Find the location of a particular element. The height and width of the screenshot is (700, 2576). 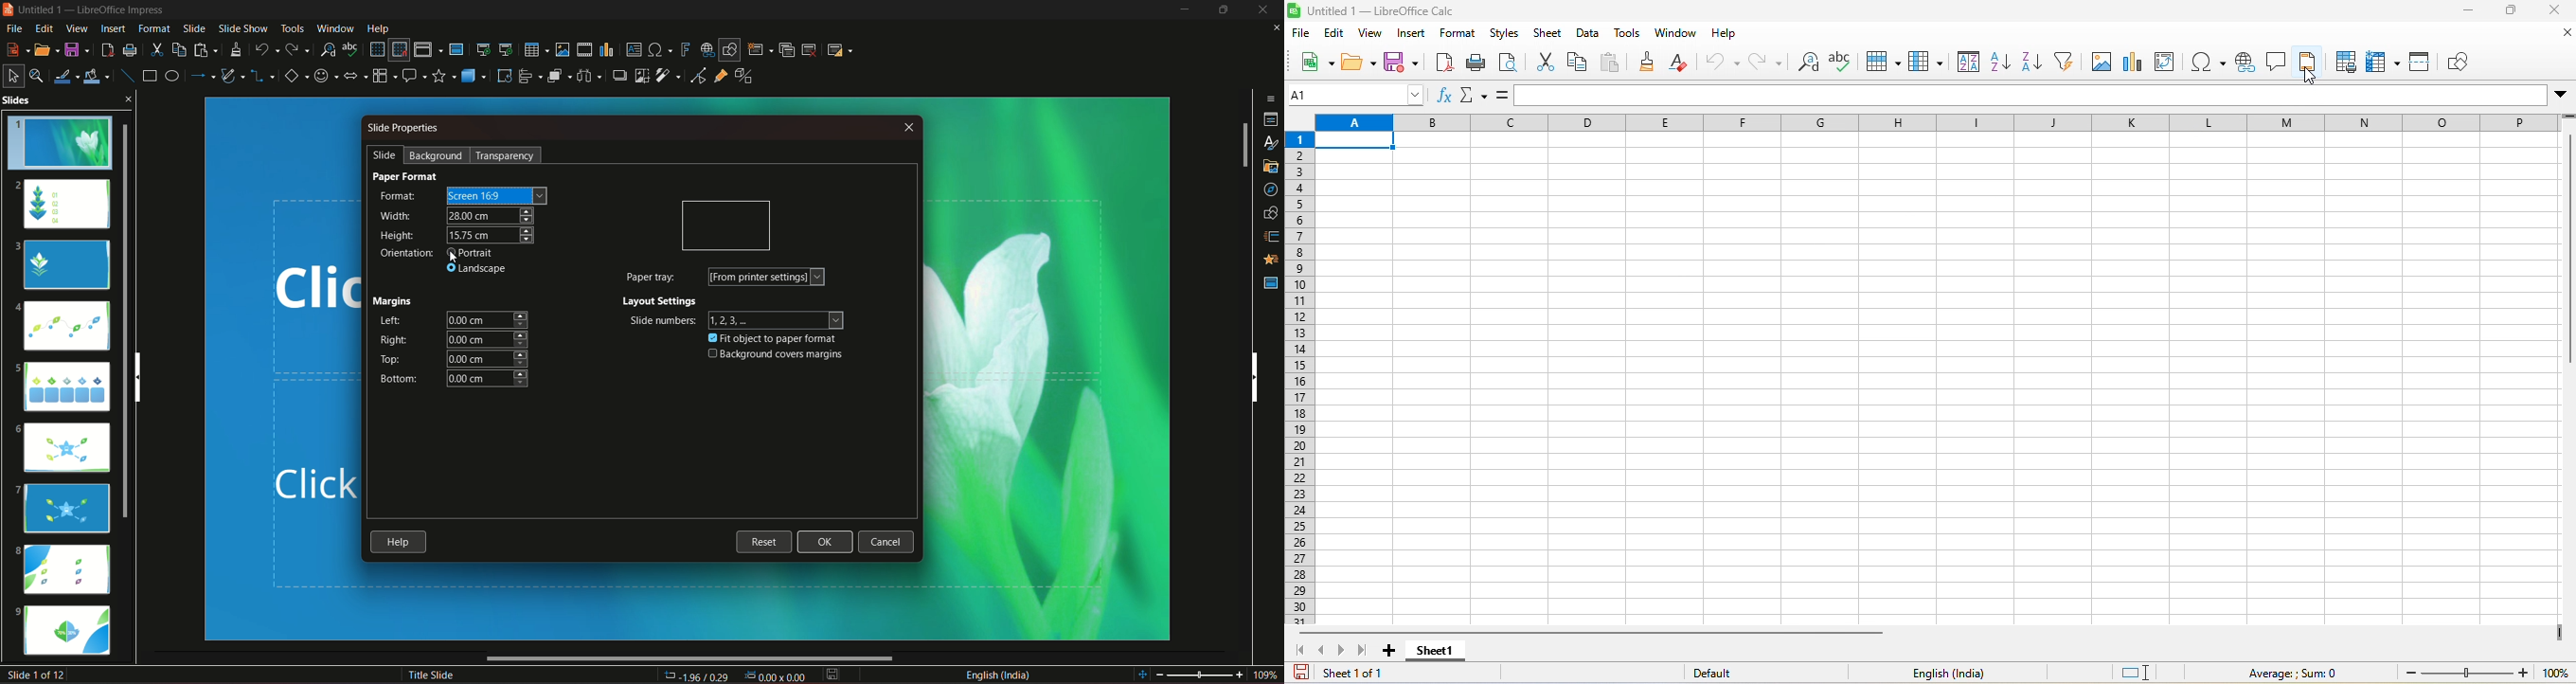

find and replace is located at coordinates (328, 48).